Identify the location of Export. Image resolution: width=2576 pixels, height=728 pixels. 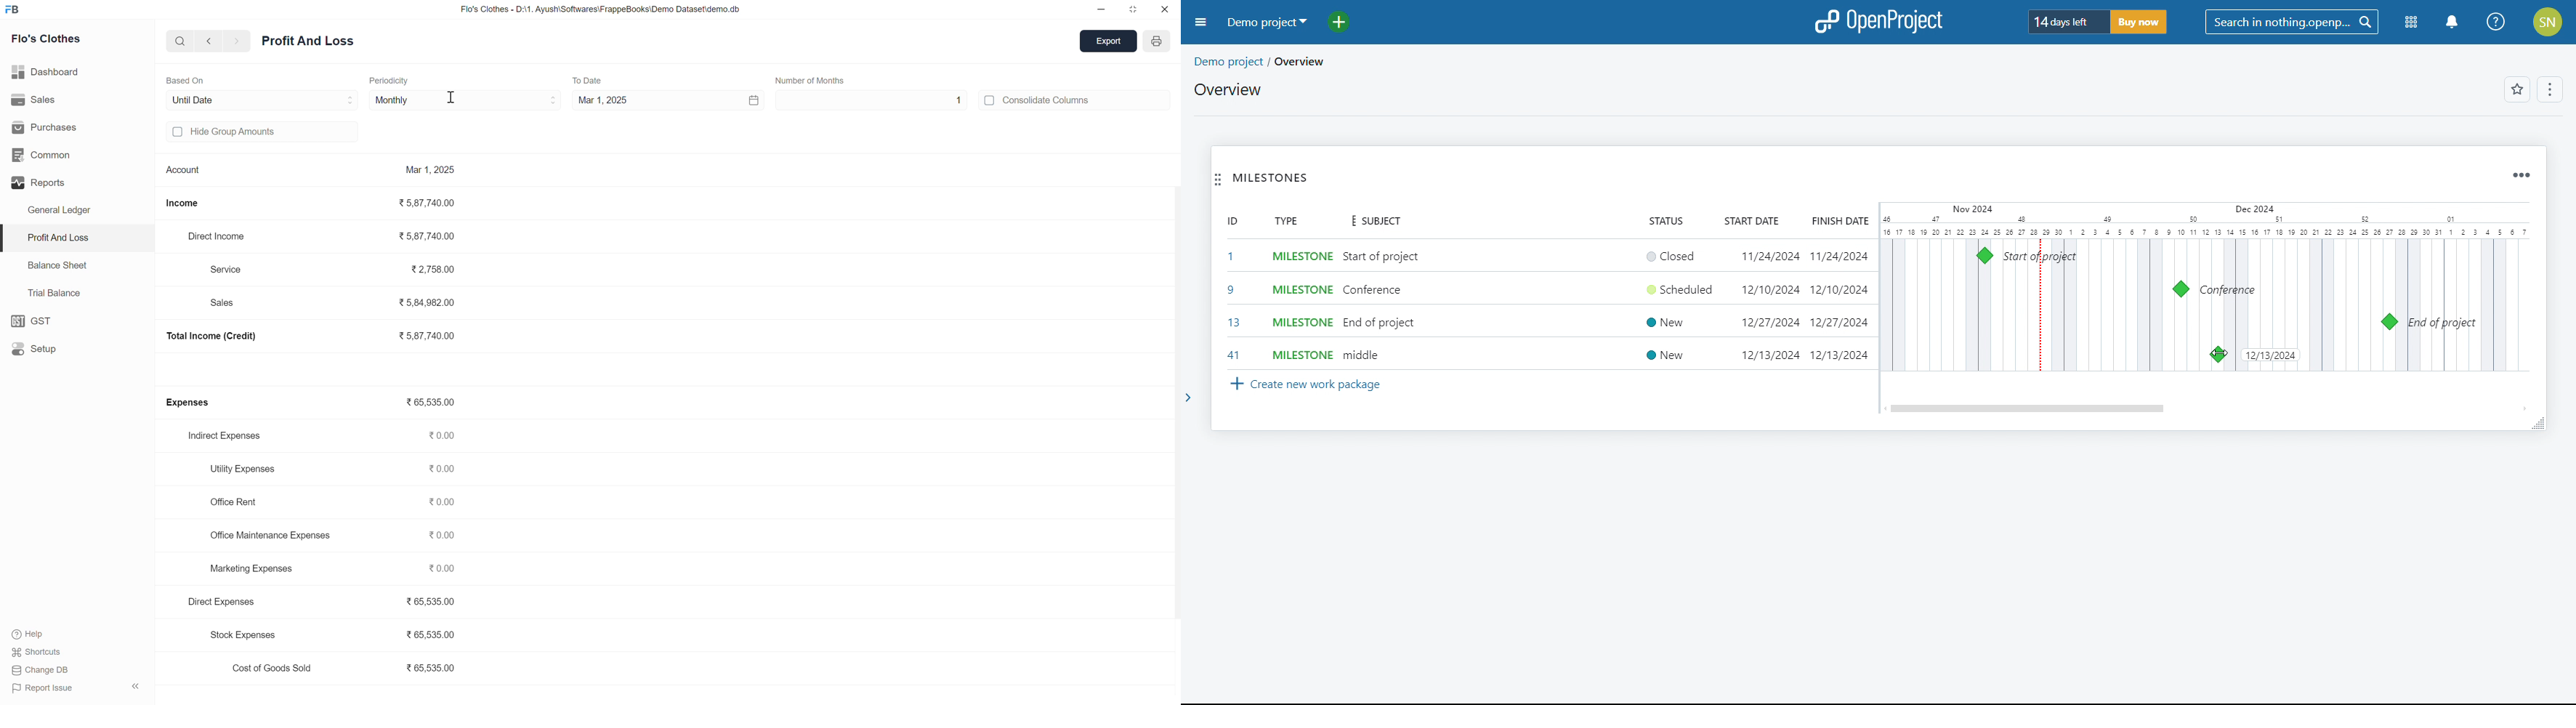
(1107, 41).